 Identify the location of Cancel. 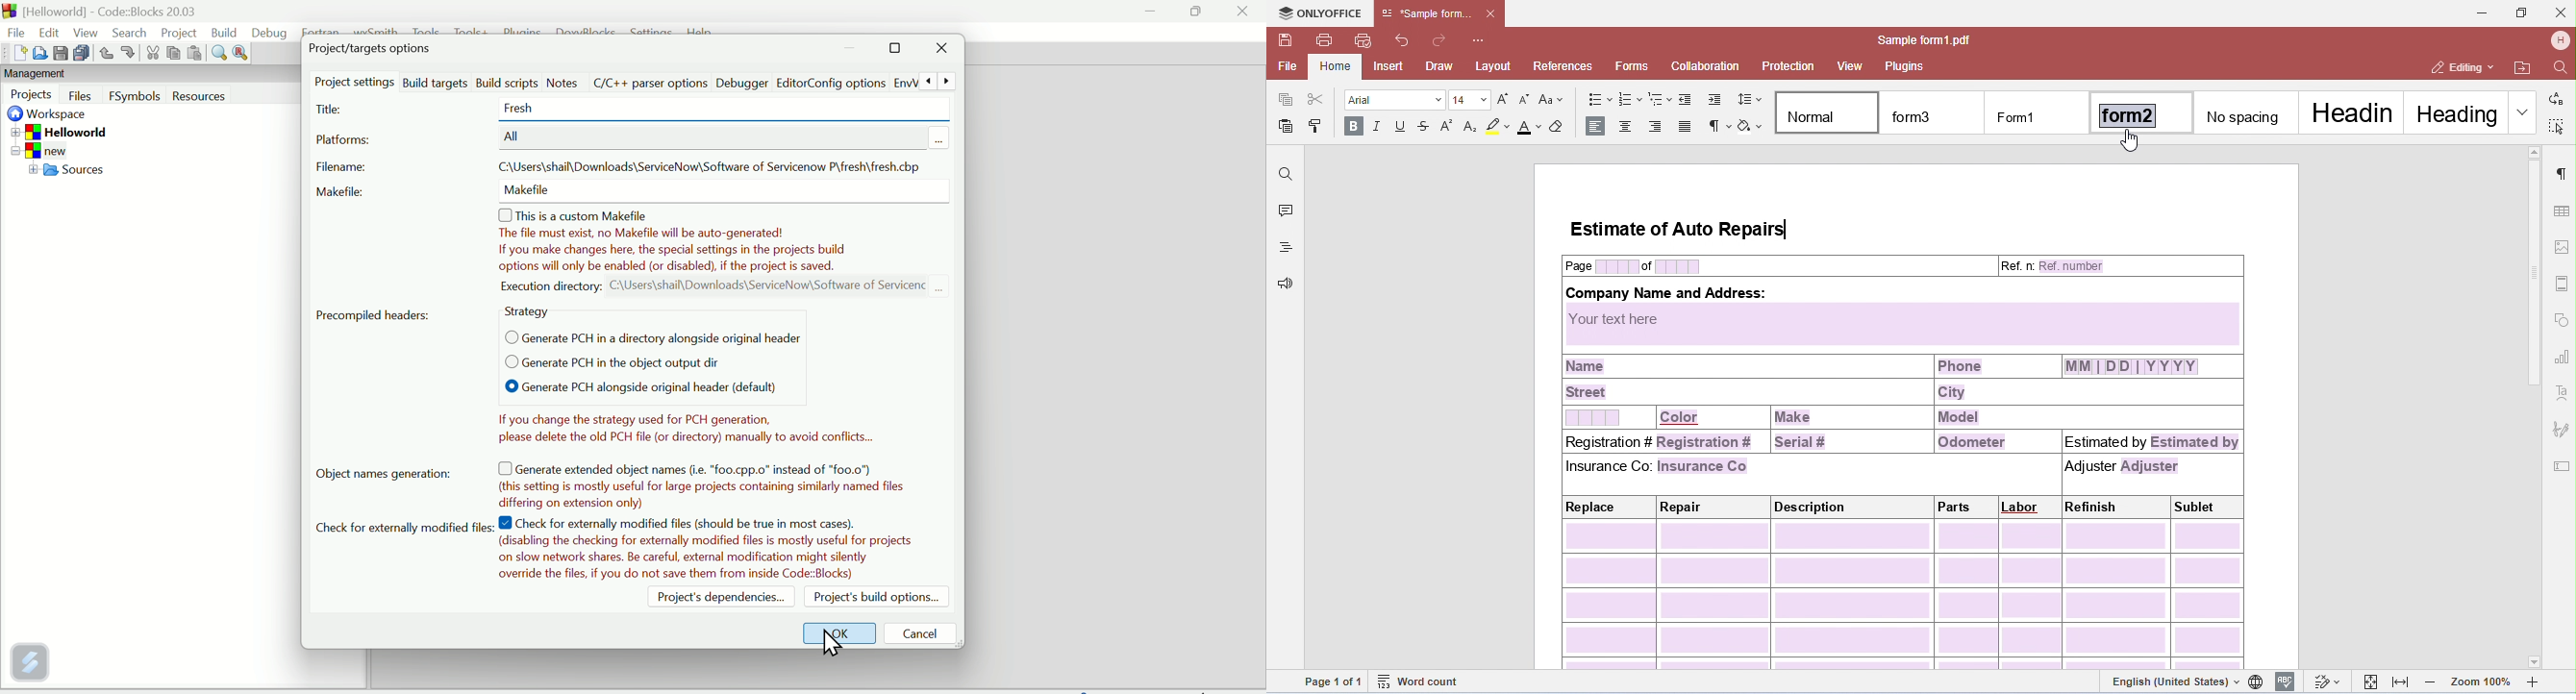
(922, 632).